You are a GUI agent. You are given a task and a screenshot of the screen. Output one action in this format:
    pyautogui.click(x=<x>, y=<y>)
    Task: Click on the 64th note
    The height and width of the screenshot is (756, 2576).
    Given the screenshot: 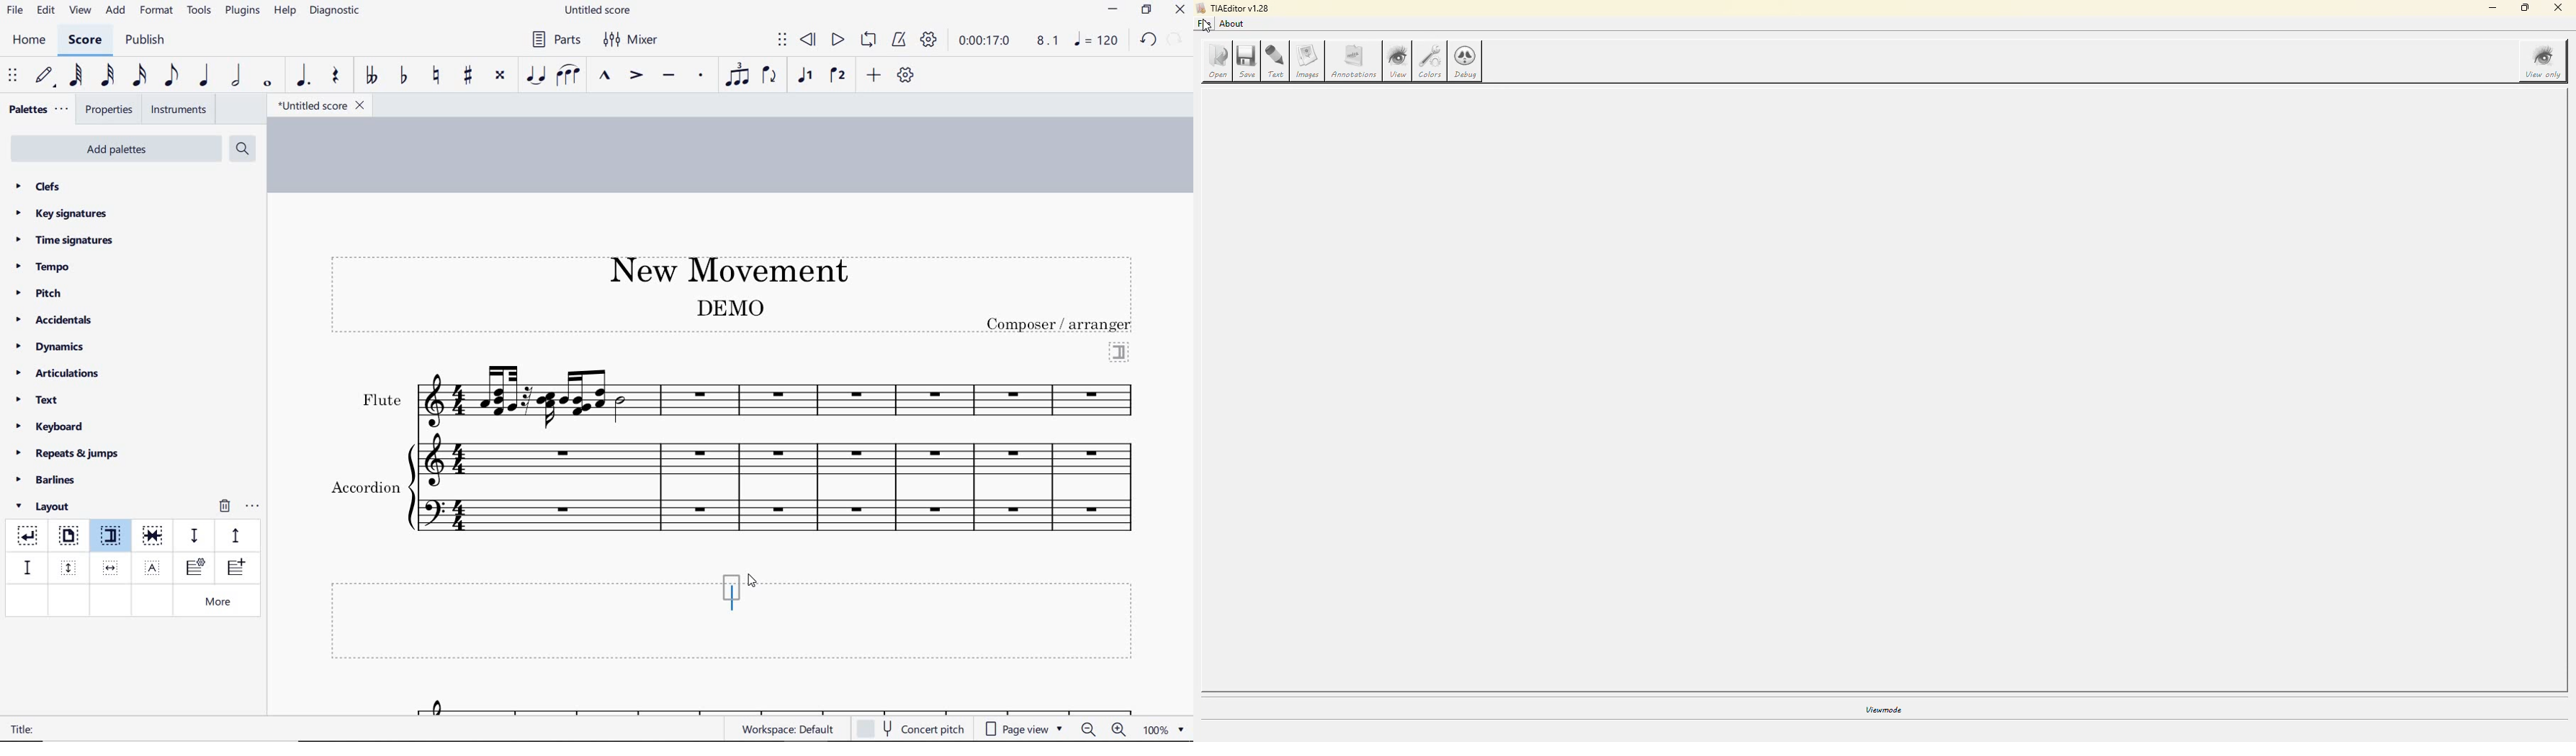 What is the action you would take?
    pyautogui.click(x=77, y=75)
    